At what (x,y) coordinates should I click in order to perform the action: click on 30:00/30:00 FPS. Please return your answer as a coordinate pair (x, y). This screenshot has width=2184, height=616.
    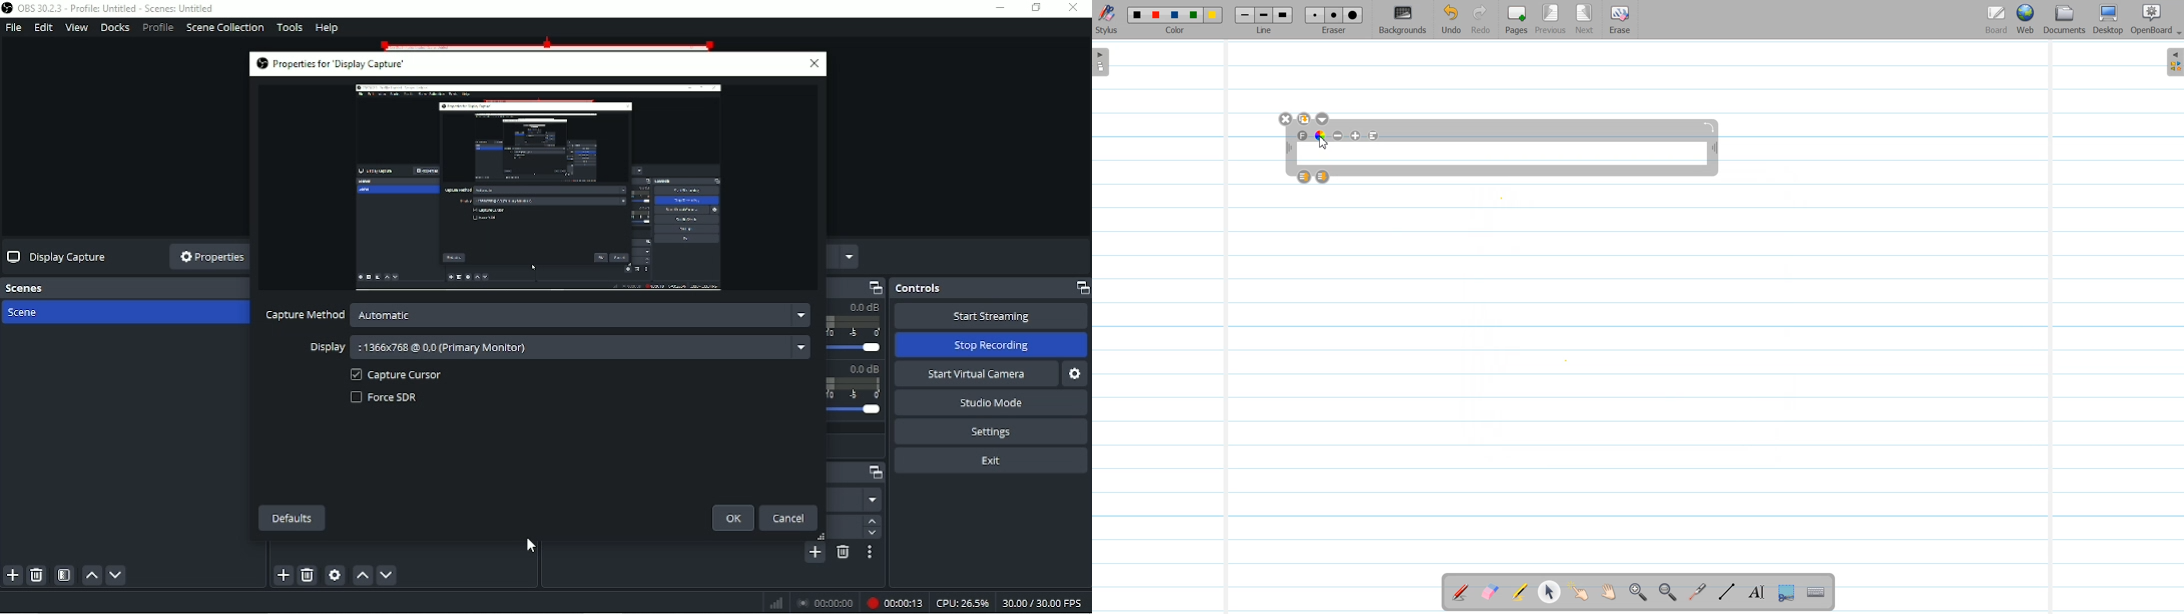
    Looking at the image, I should click on (1047, 603).